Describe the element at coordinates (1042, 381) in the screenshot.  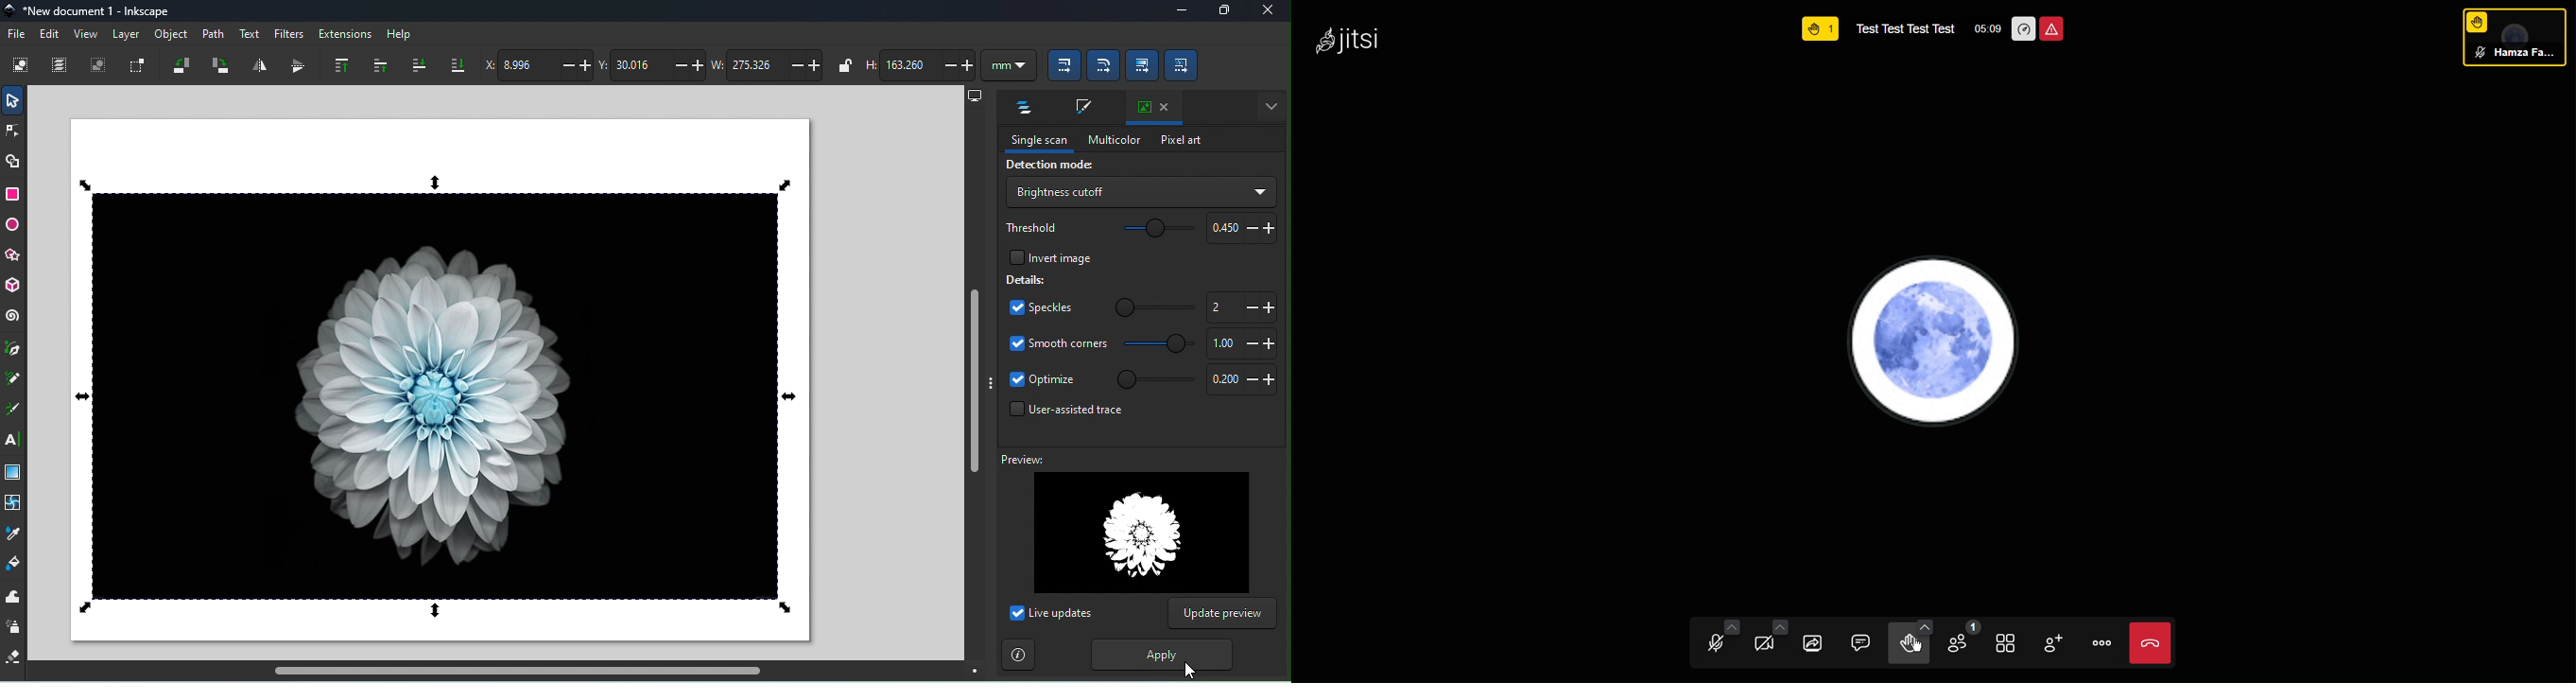
I see `Optimize` at that location.